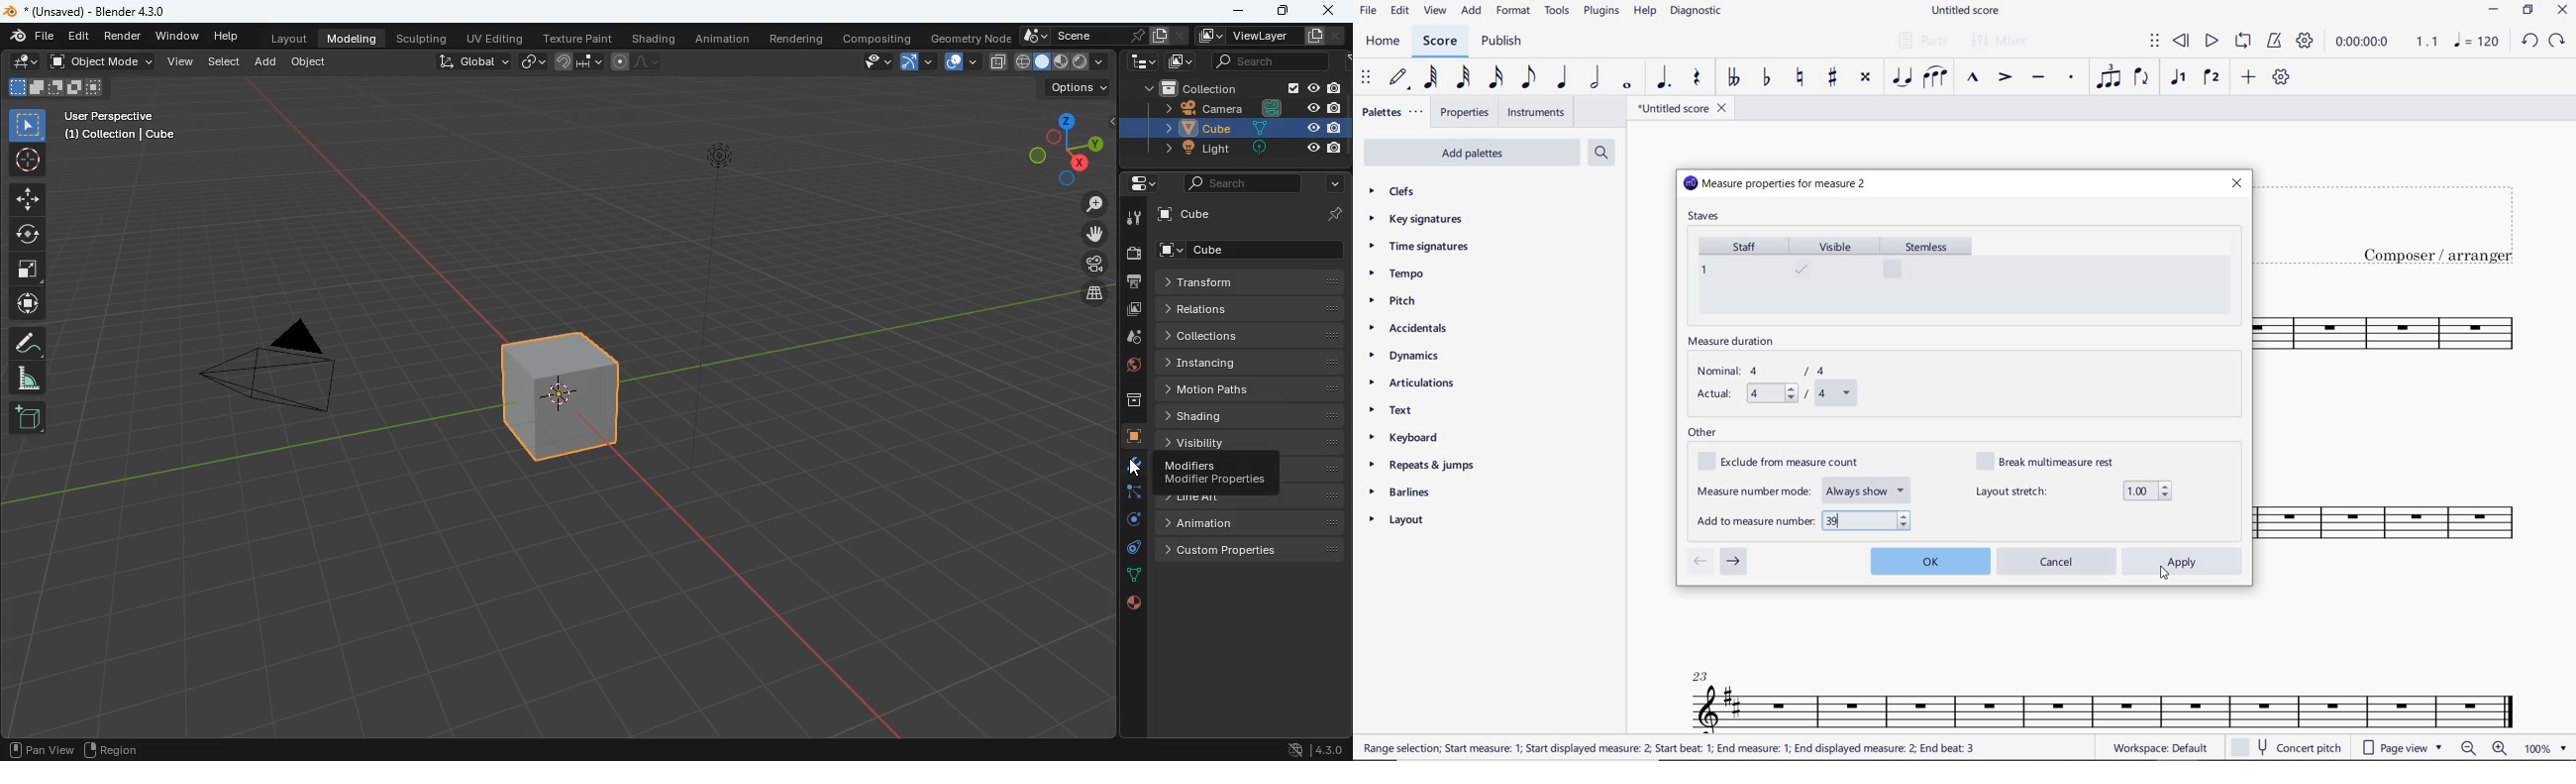 The height and width of the screenshot is (784, 2576). Describe the element at coordinates (1422, 467) in the screenshot. I see `REPEATS & JUMPS` at that location.